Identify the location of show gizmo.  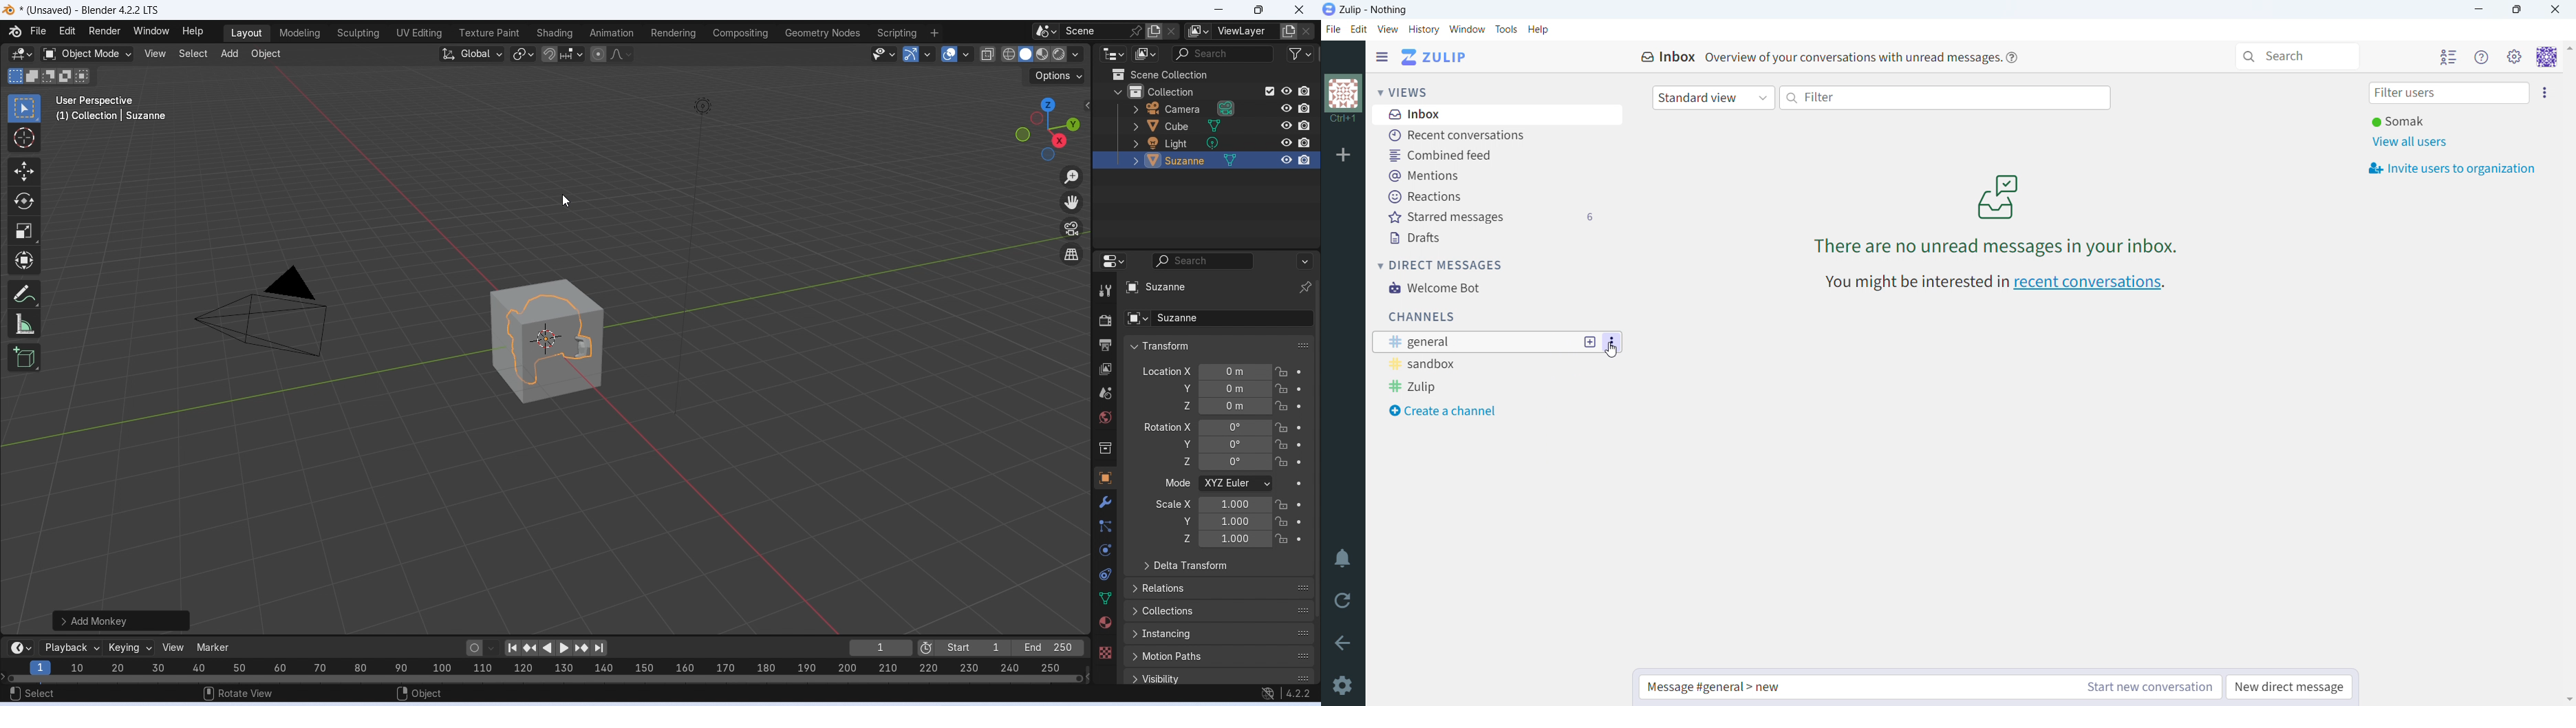
(911, 54).